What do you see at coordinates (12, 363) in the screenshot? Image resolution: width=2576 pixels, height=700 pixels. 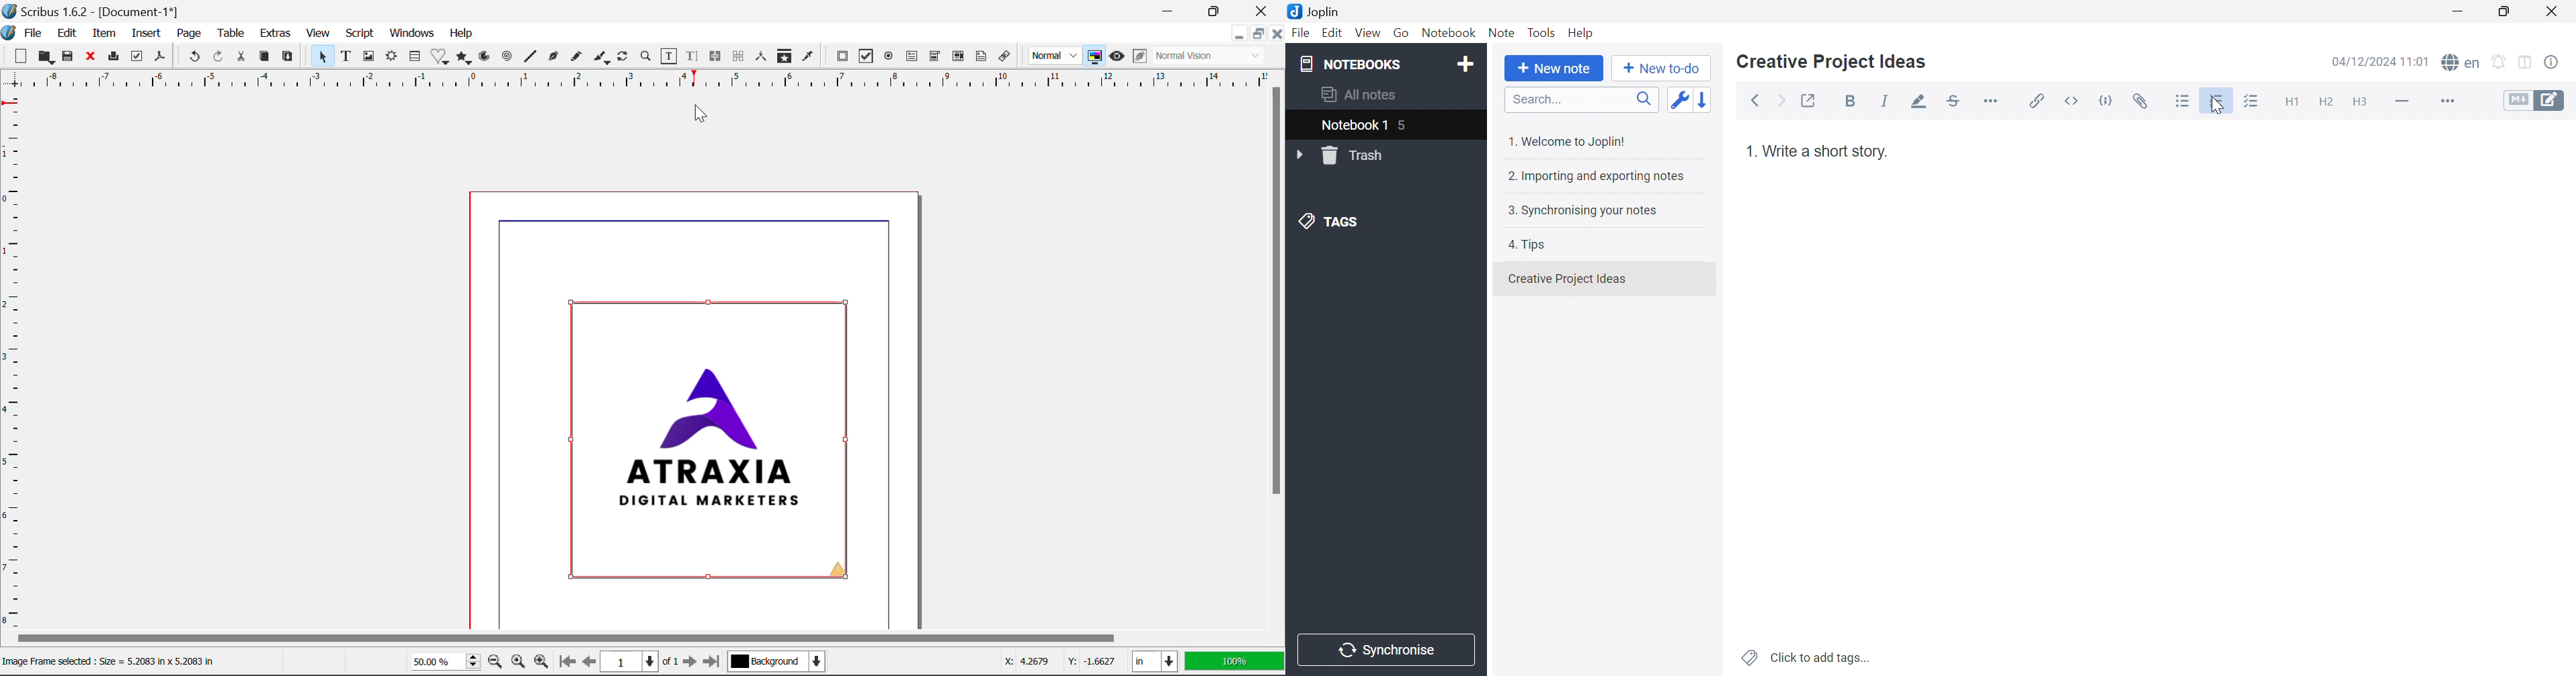 I see `Horizontal Margins` at bounding box center [12, 363].